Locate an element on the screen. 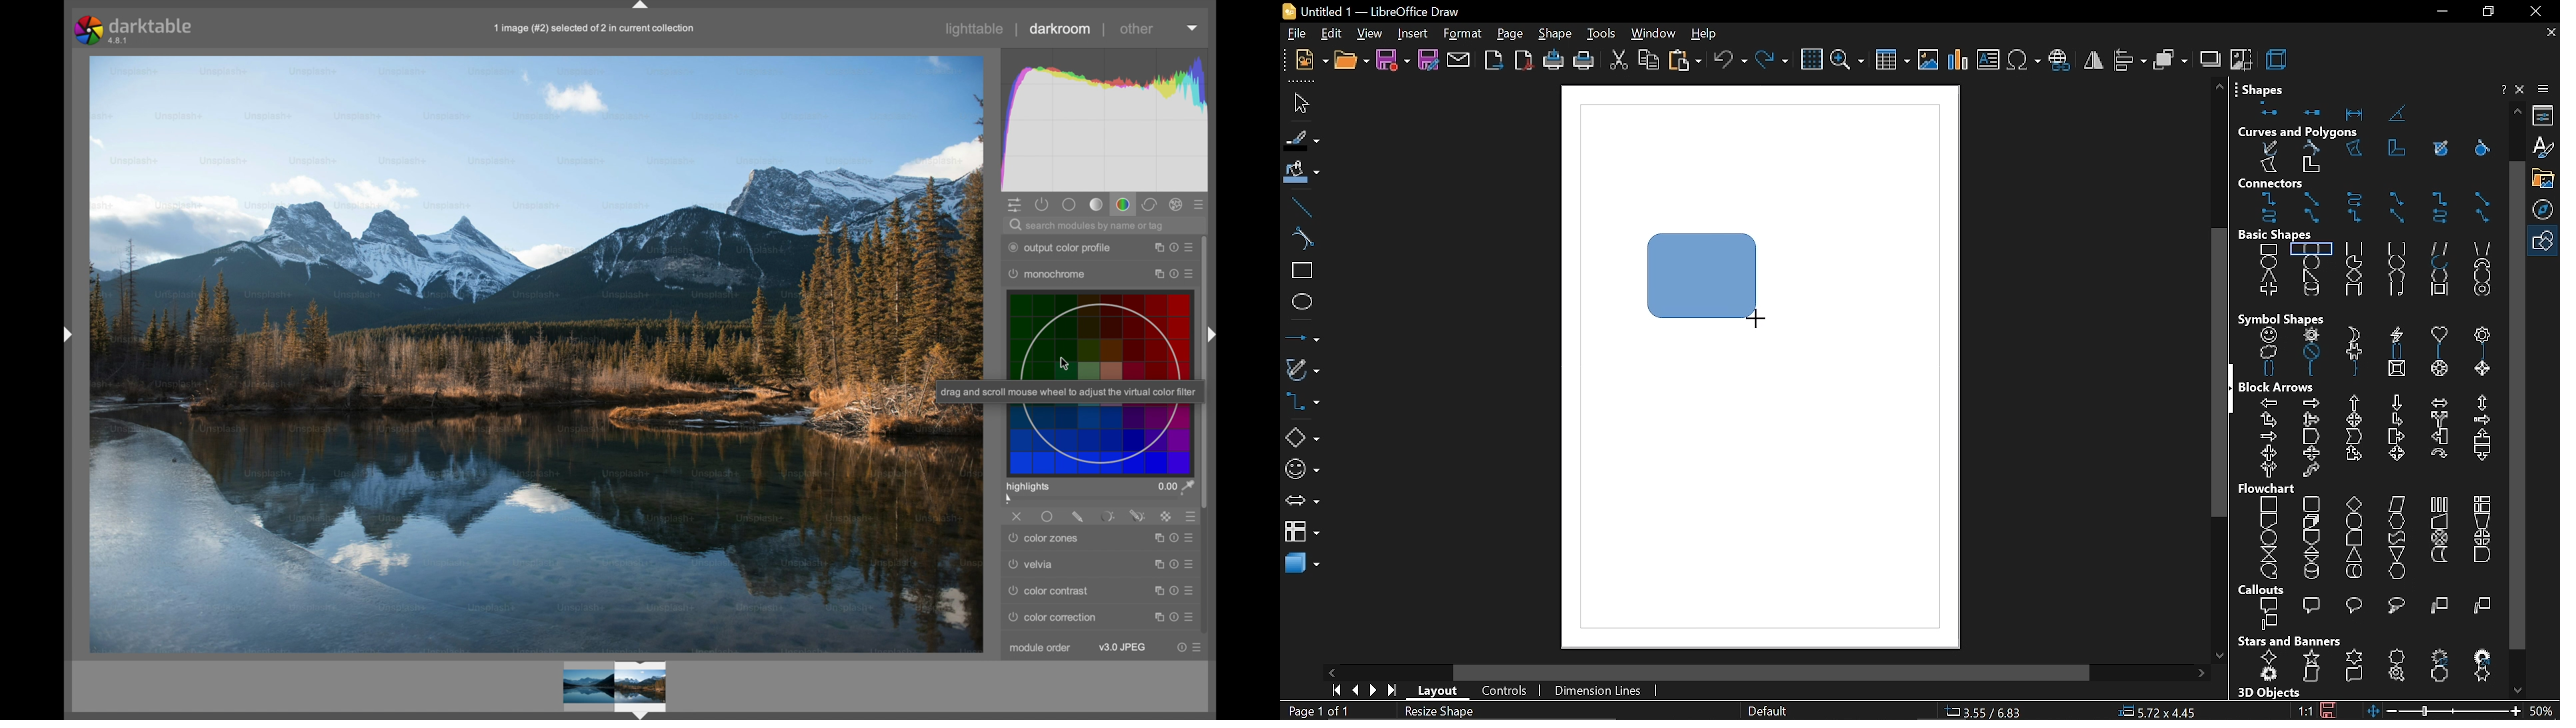 Image resolution: width=2576 pixels, height=728 pixels. minimize is located at coordinates (2440, 13).